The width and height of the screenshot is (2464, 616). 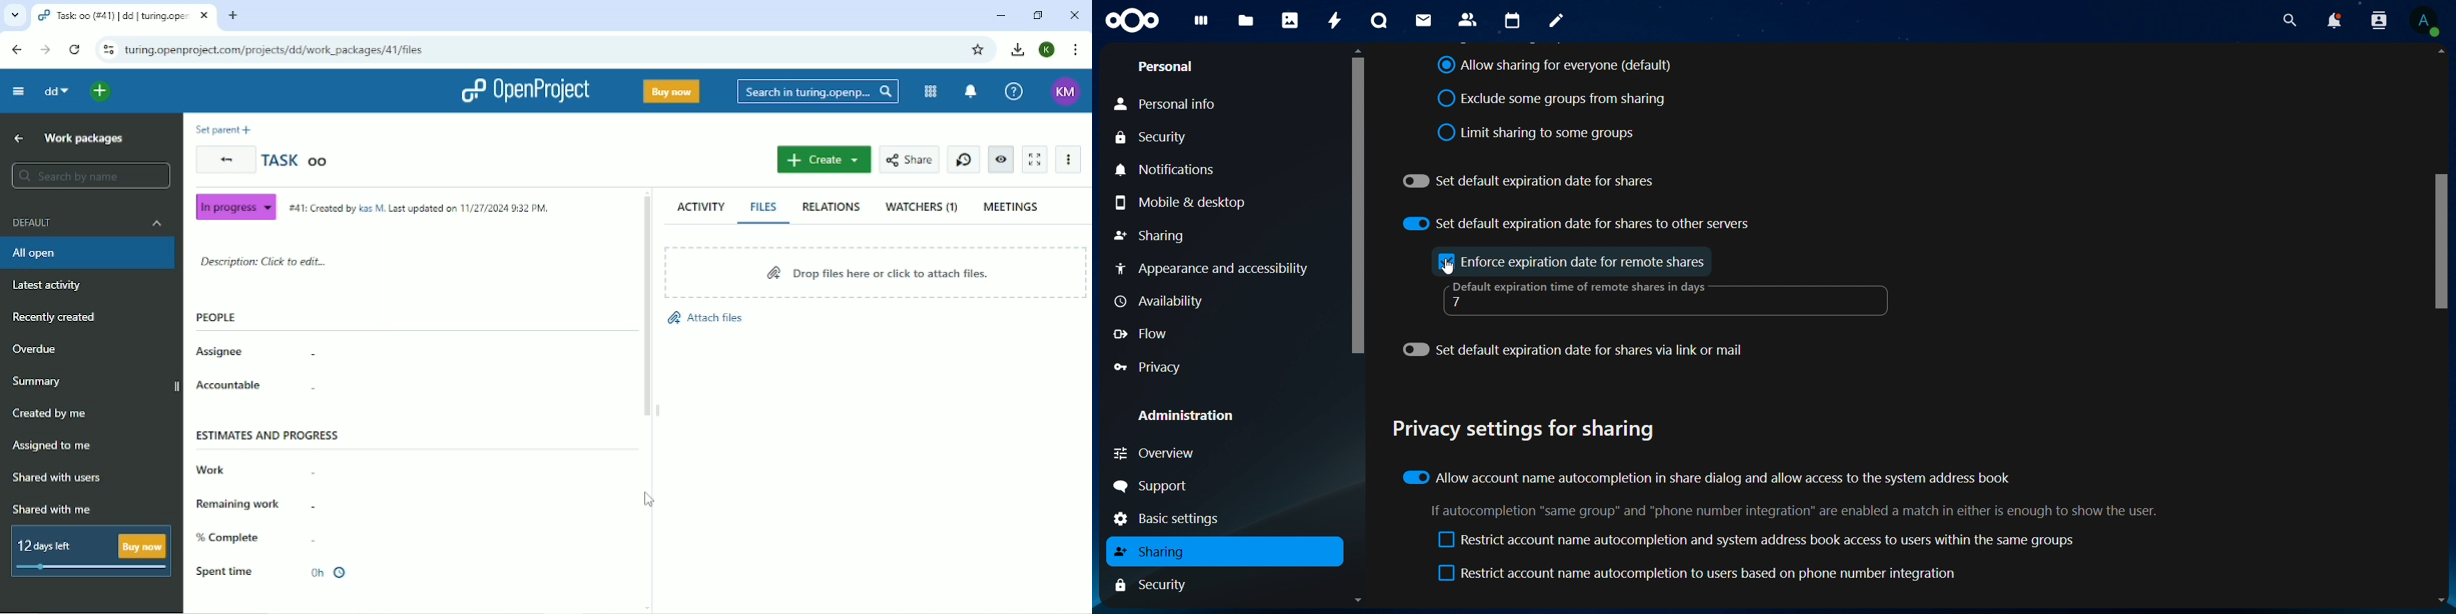 I want to click on -, so click(x=316, y=352).